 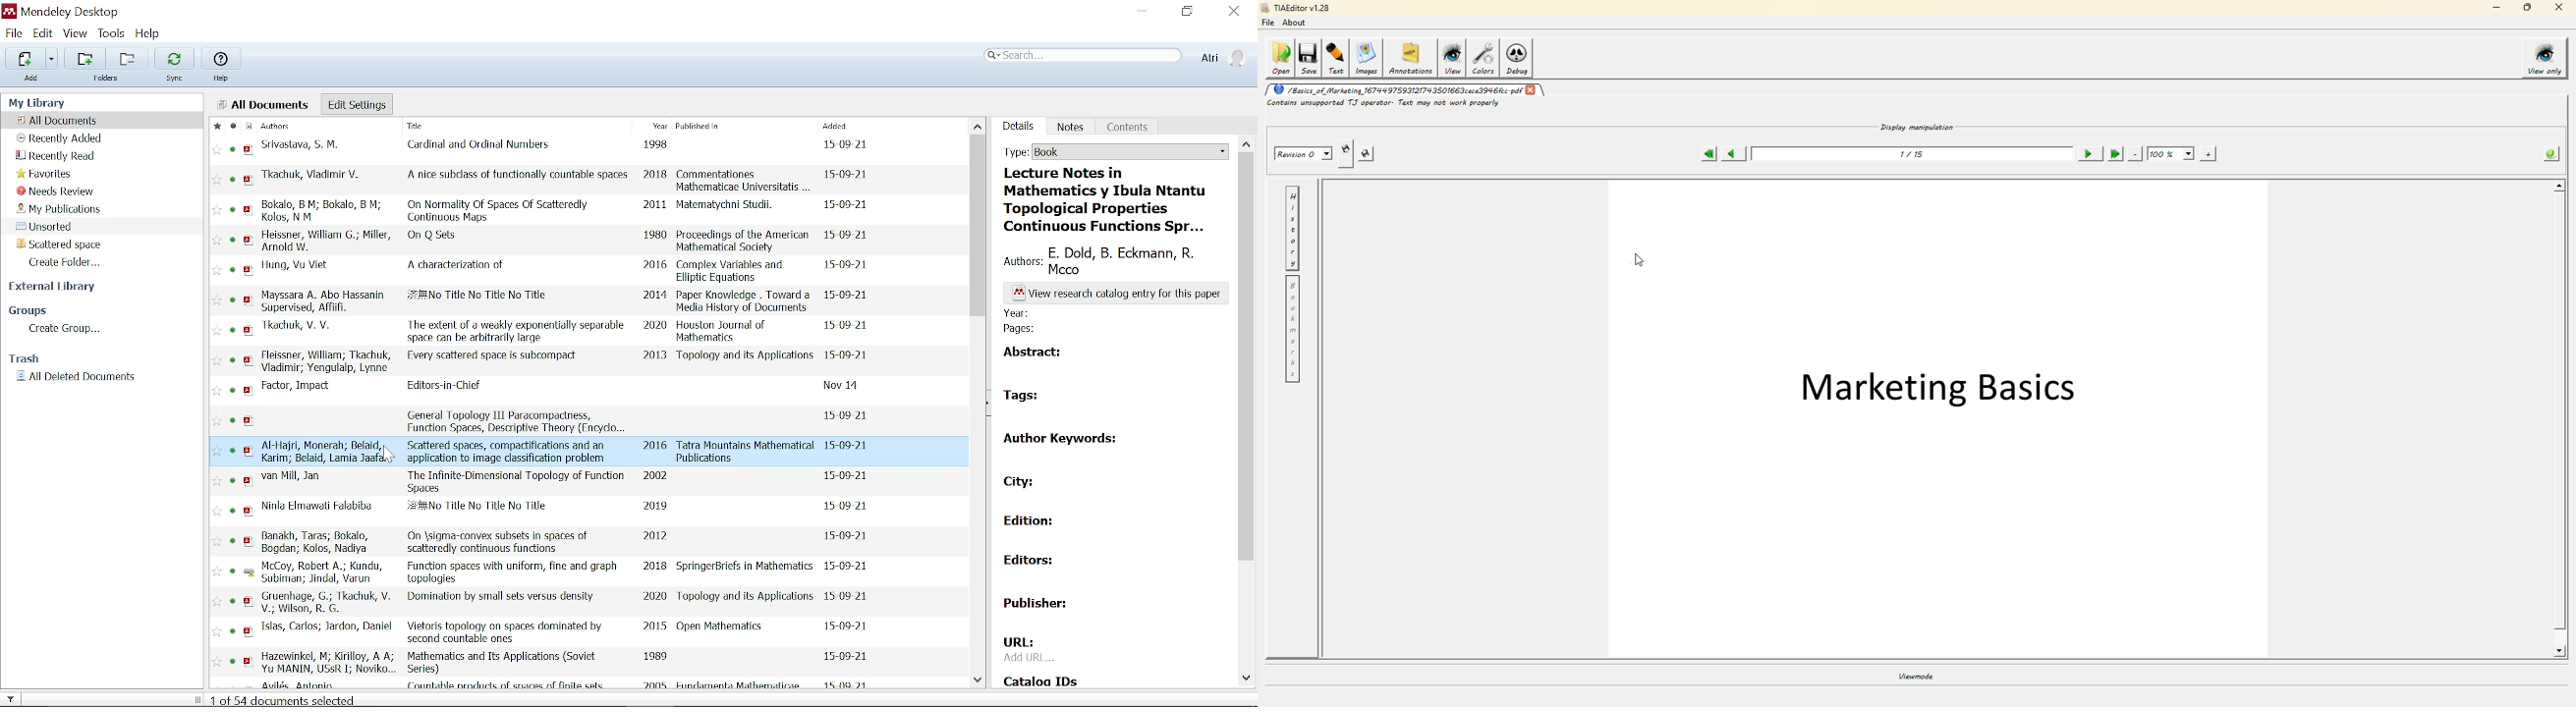 What do you see at coordinates (746, 596) in the screenshot?
I see `Topology and its Applications` at bounding box center [746, 596].